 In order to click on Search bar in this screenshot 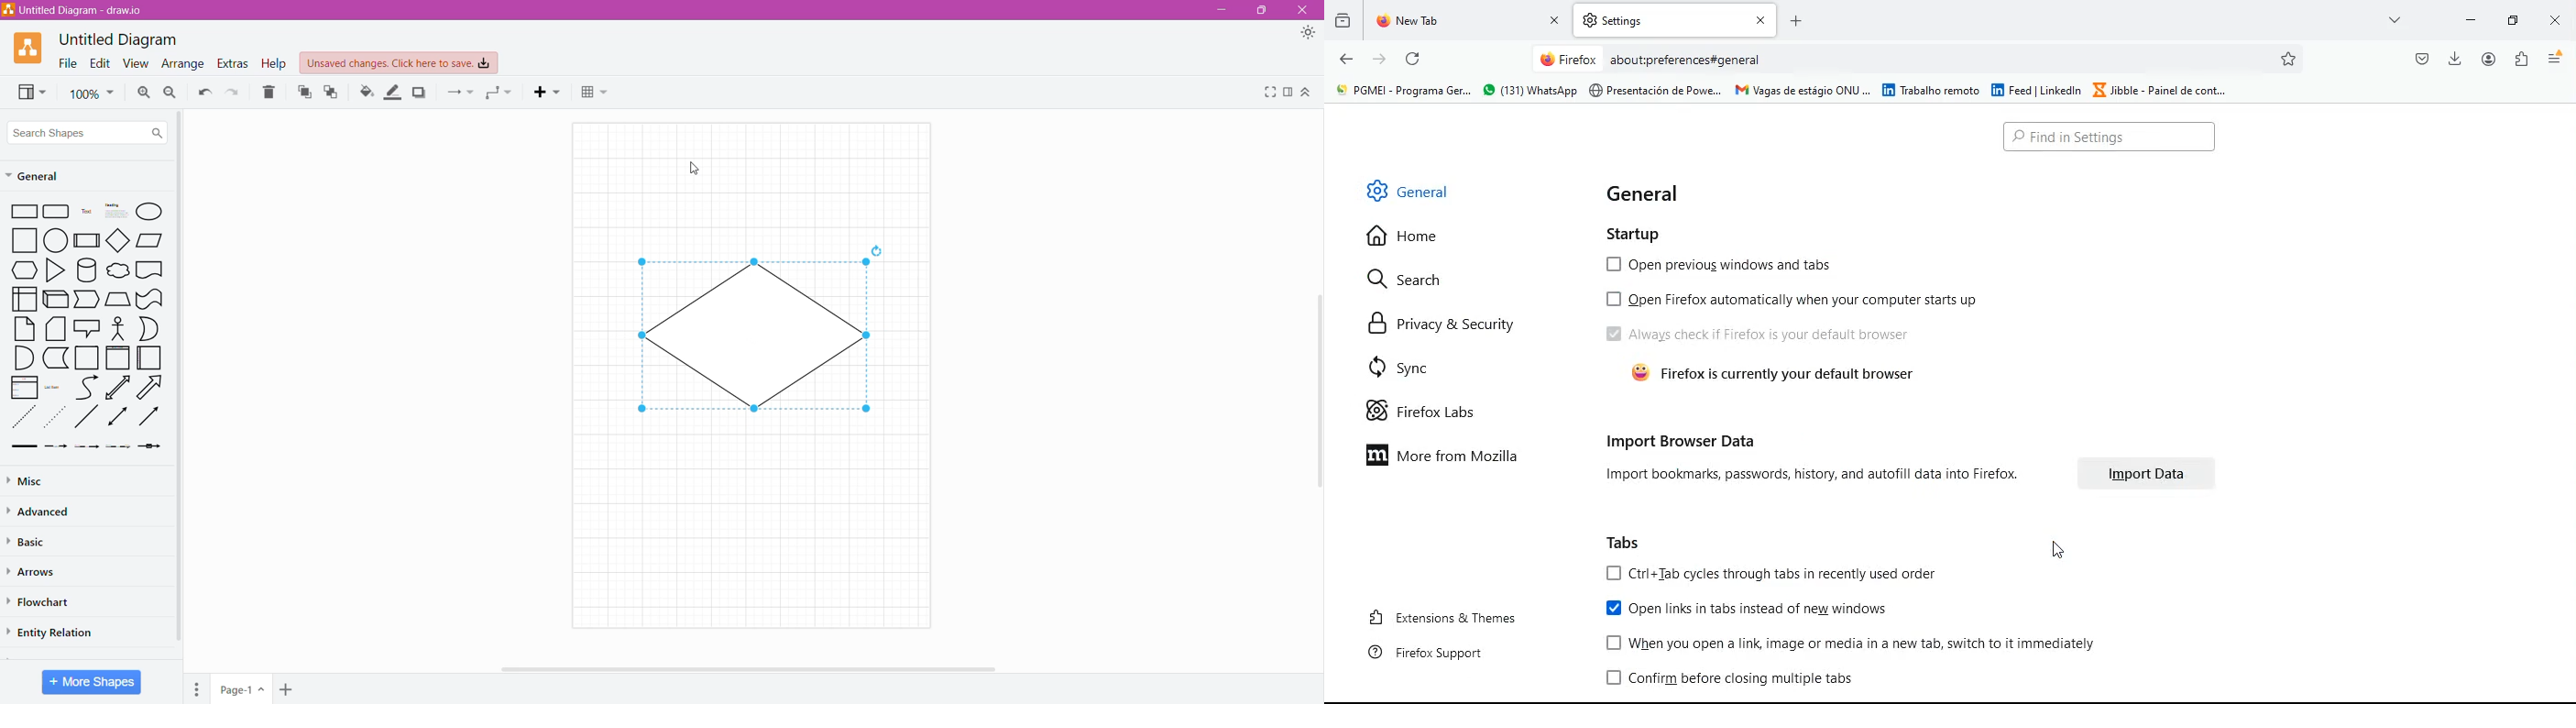, I will do `click(2111, 137)`.